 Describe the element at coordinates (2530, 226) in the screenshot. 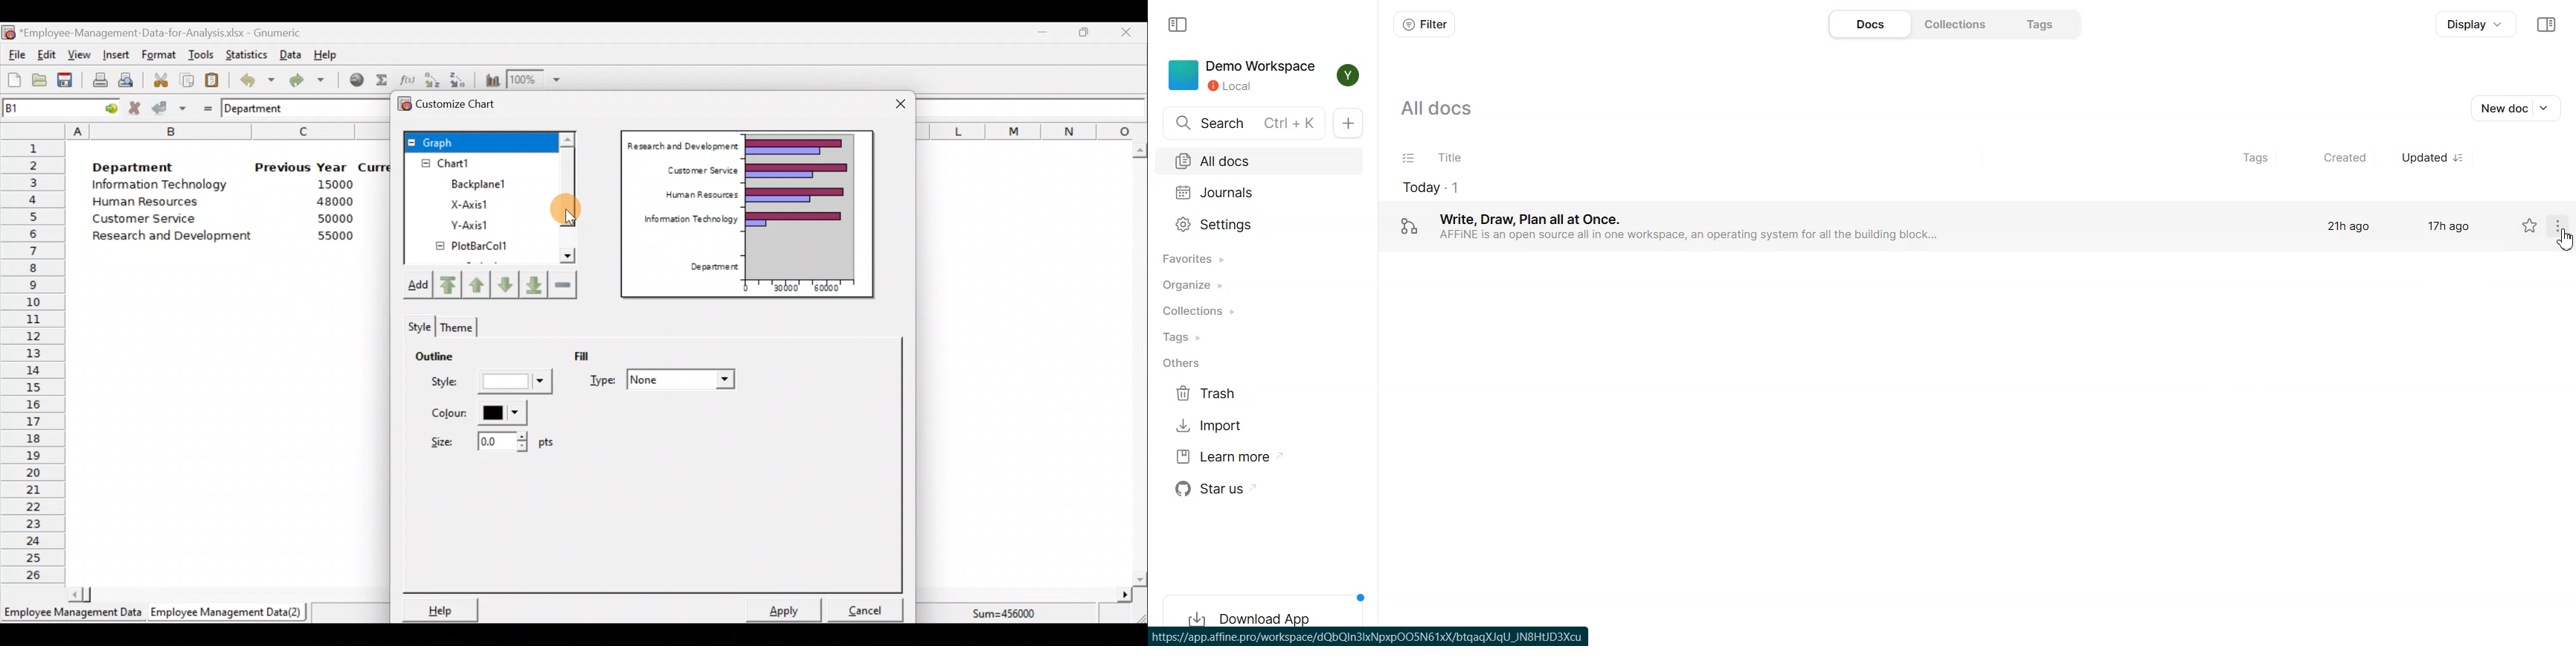

I see `Not starred` at that location.